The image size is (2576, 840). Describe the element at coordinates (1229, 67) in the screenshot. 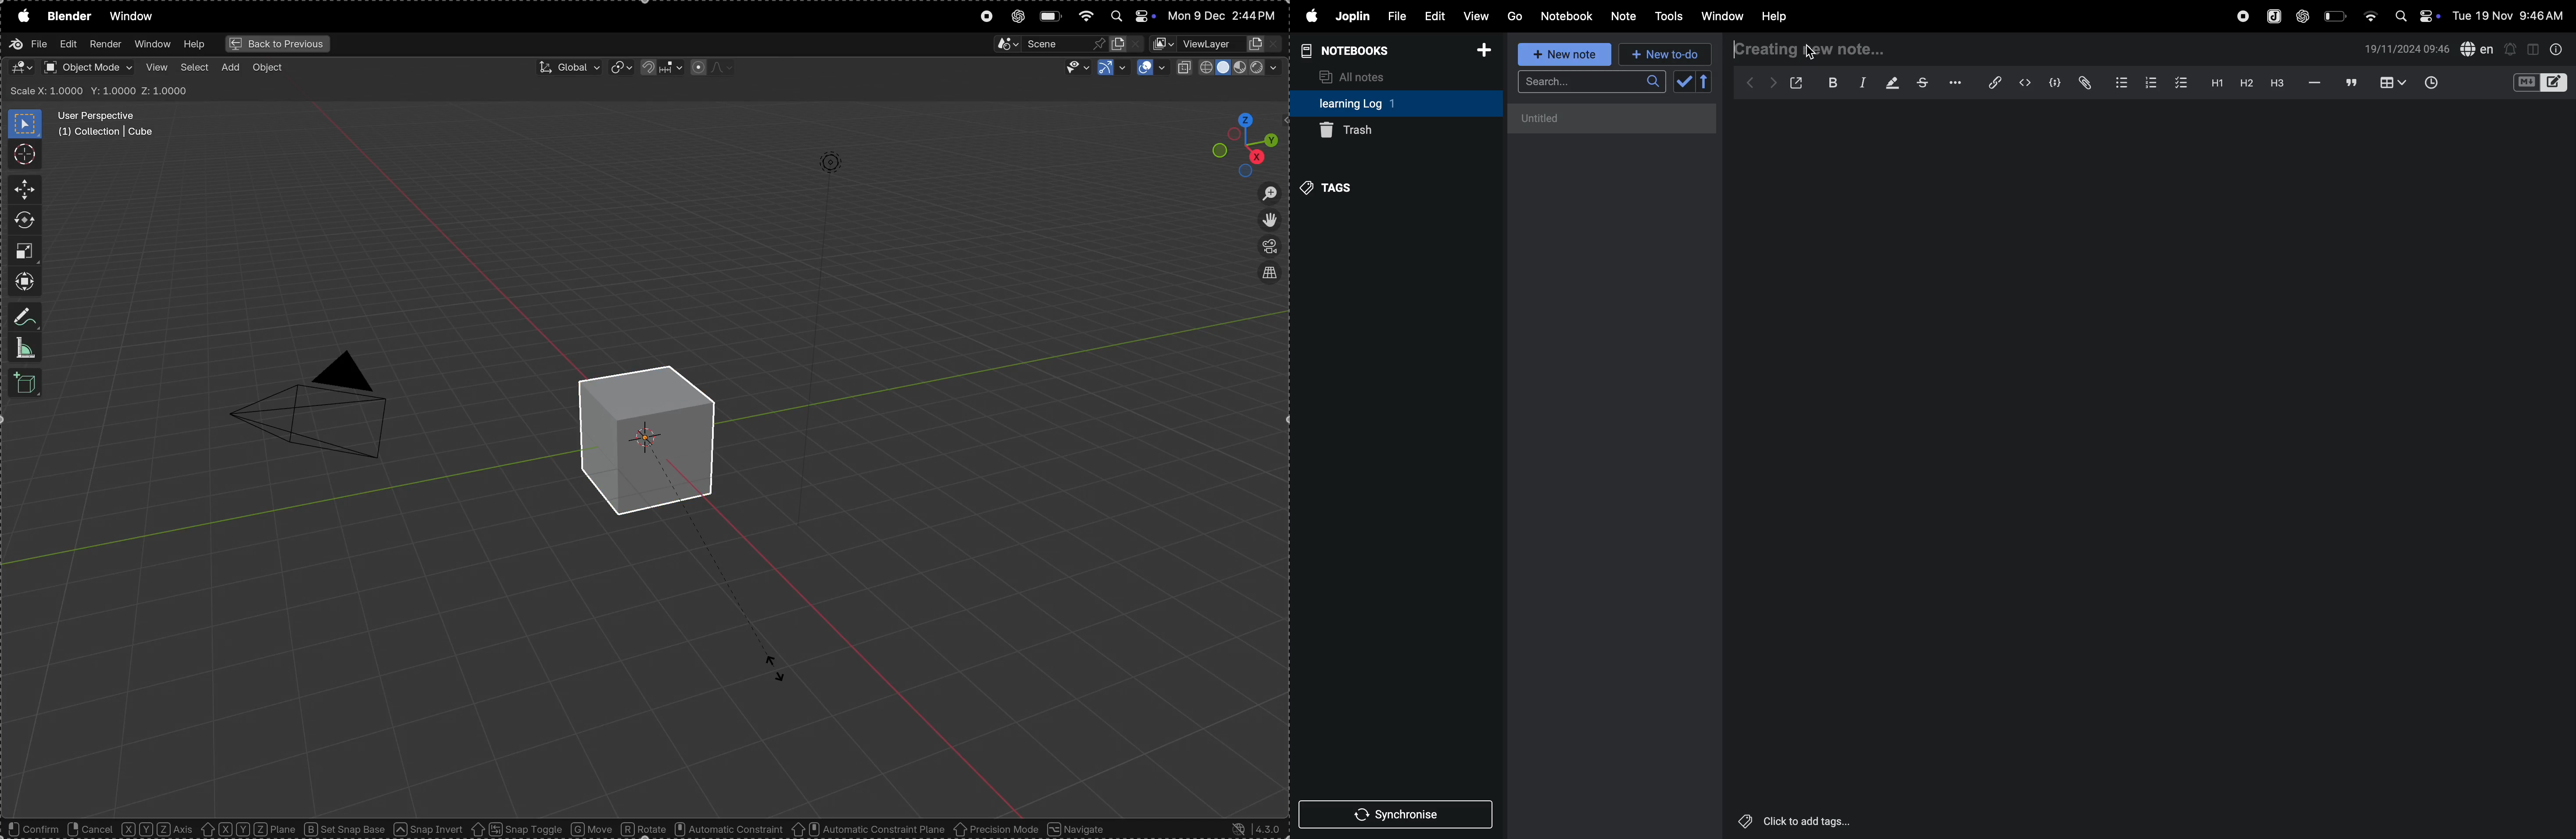

I see `view port shading` at that location.